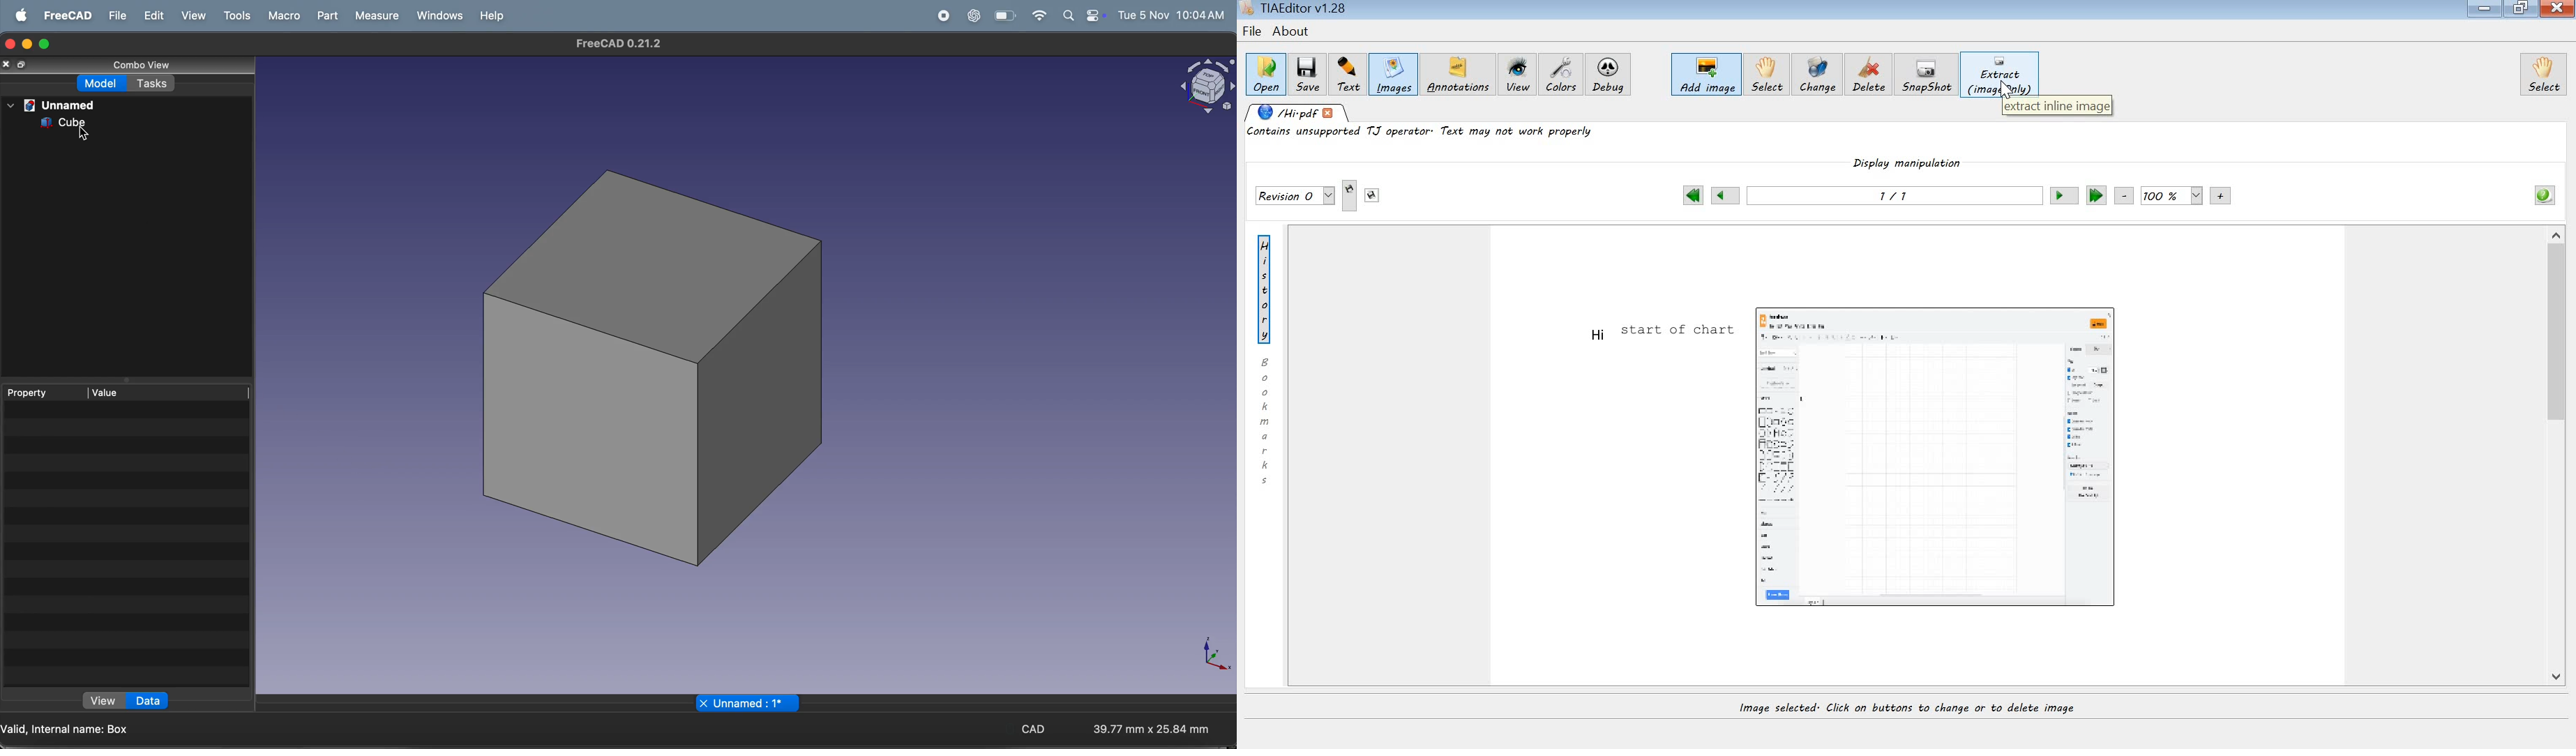 The width and height of the screenshot is (2576, 756). Describe the element at coordinates (192, 14) in the screenshot. I see `view` at that location.